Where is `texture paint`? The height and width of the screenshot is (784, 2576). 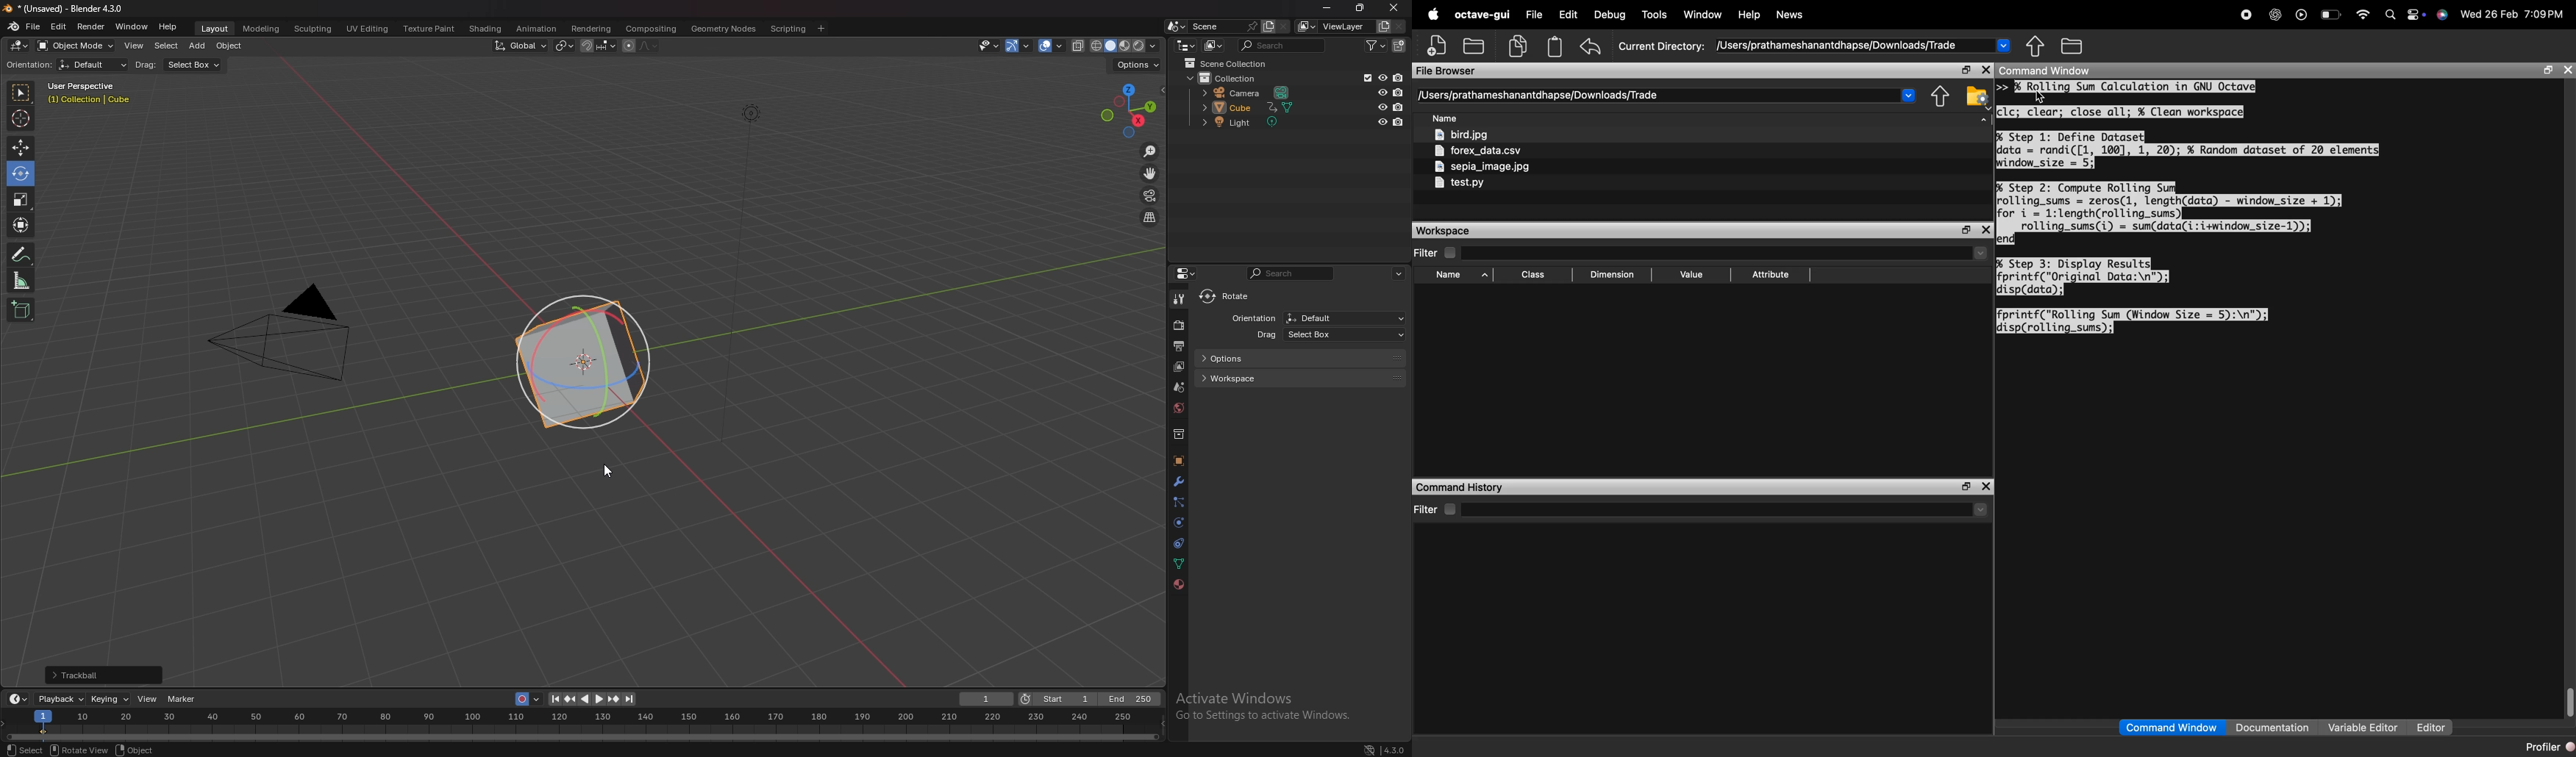
texture paint is located at coordinates (431, 29).